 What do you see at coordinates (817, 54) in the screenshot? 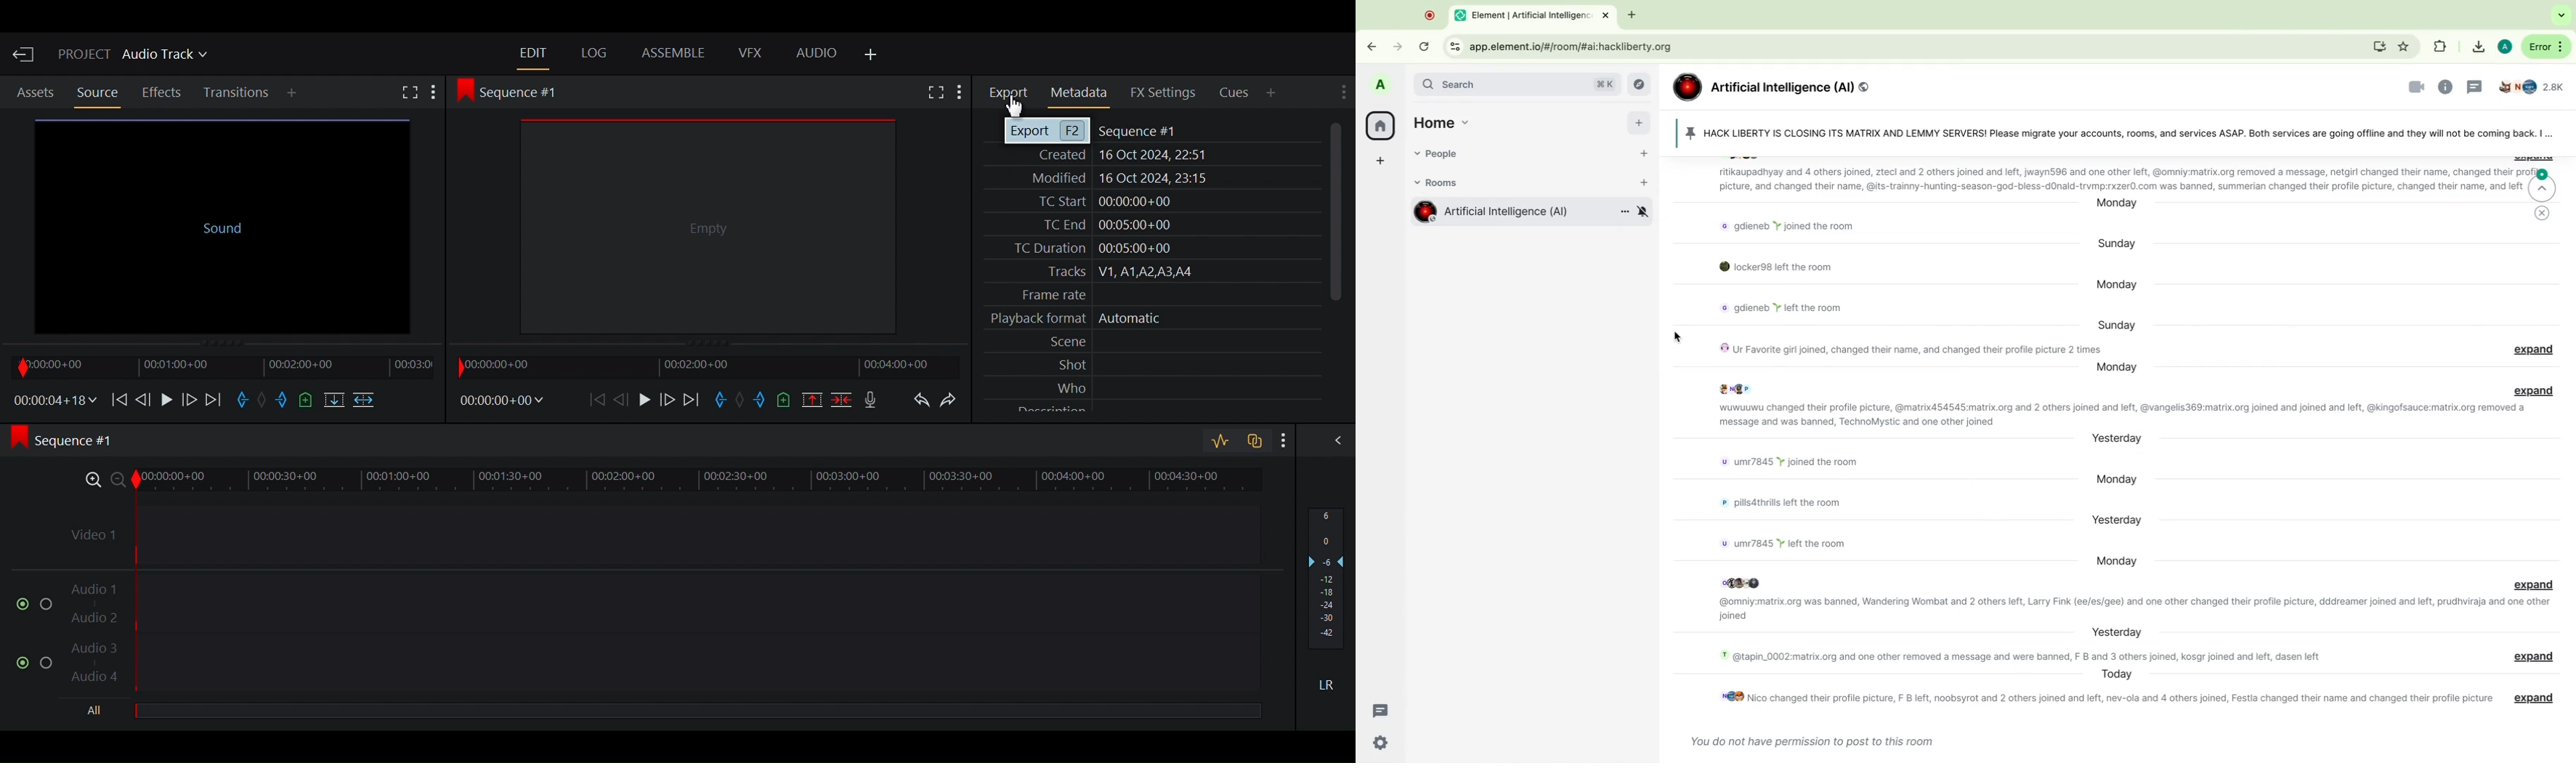
I see `Audio` at bounding box center [817, 54].